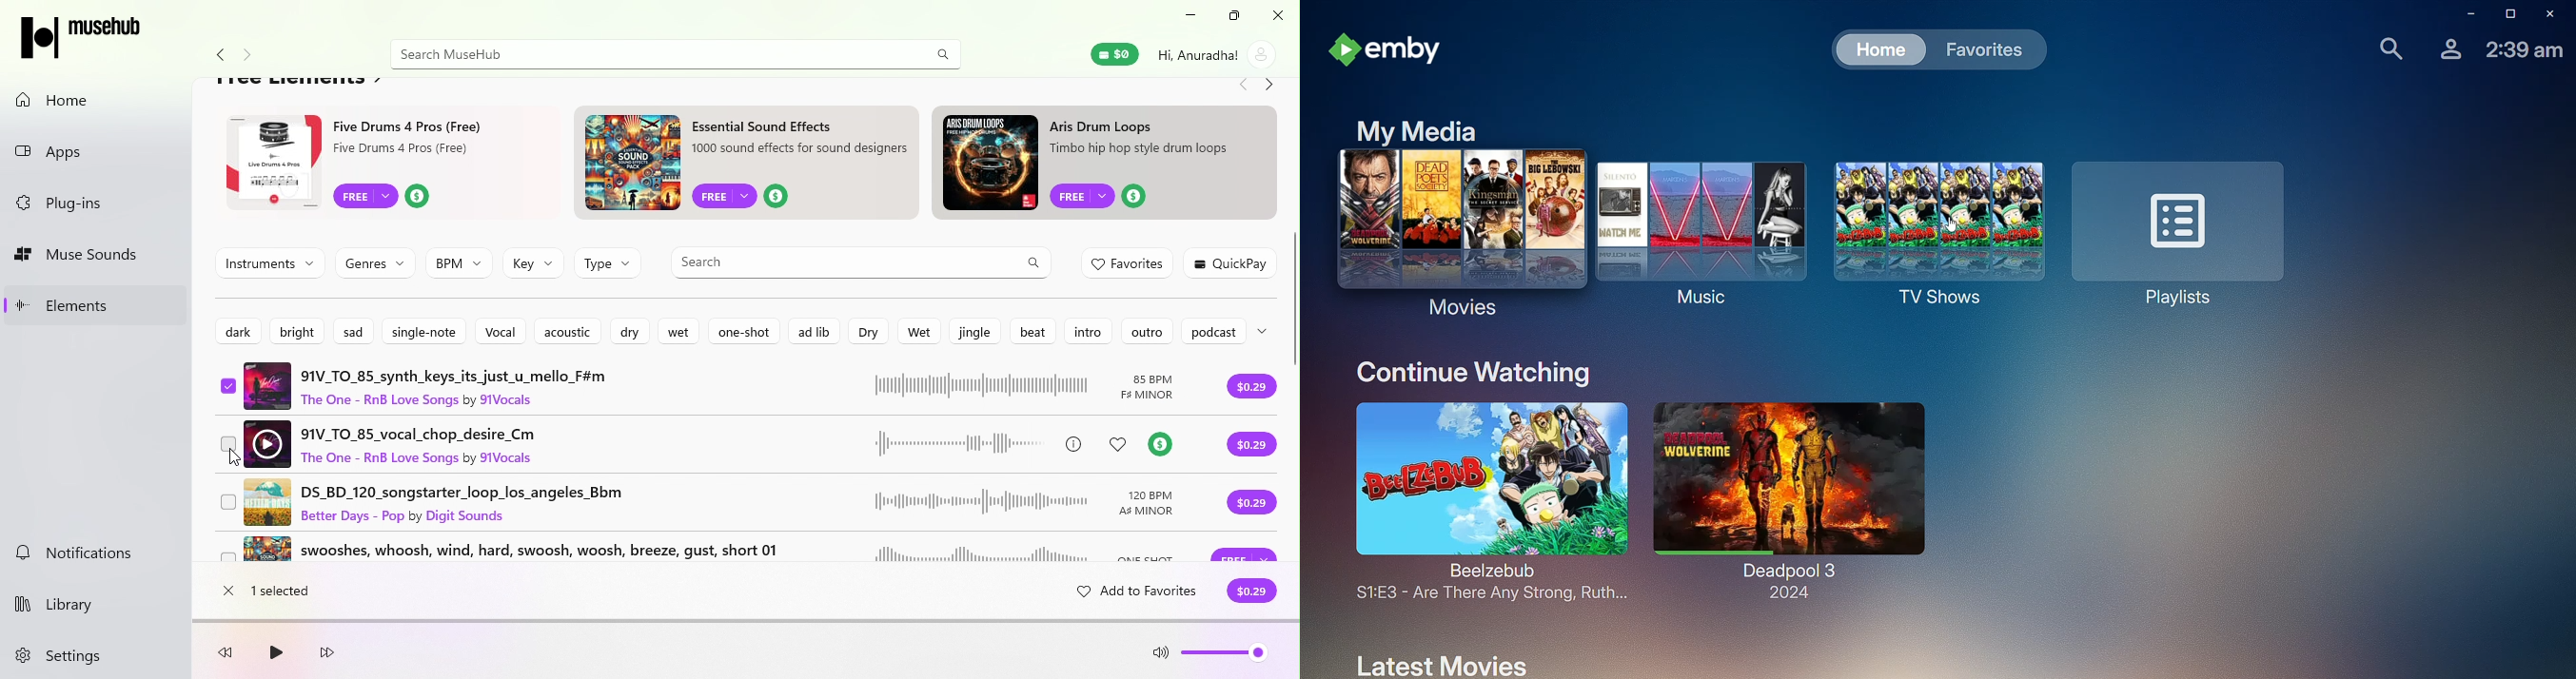  What do you see at coordinates (943, 53) in the screenshot?
I see `search` at bounding box center [943, 53].